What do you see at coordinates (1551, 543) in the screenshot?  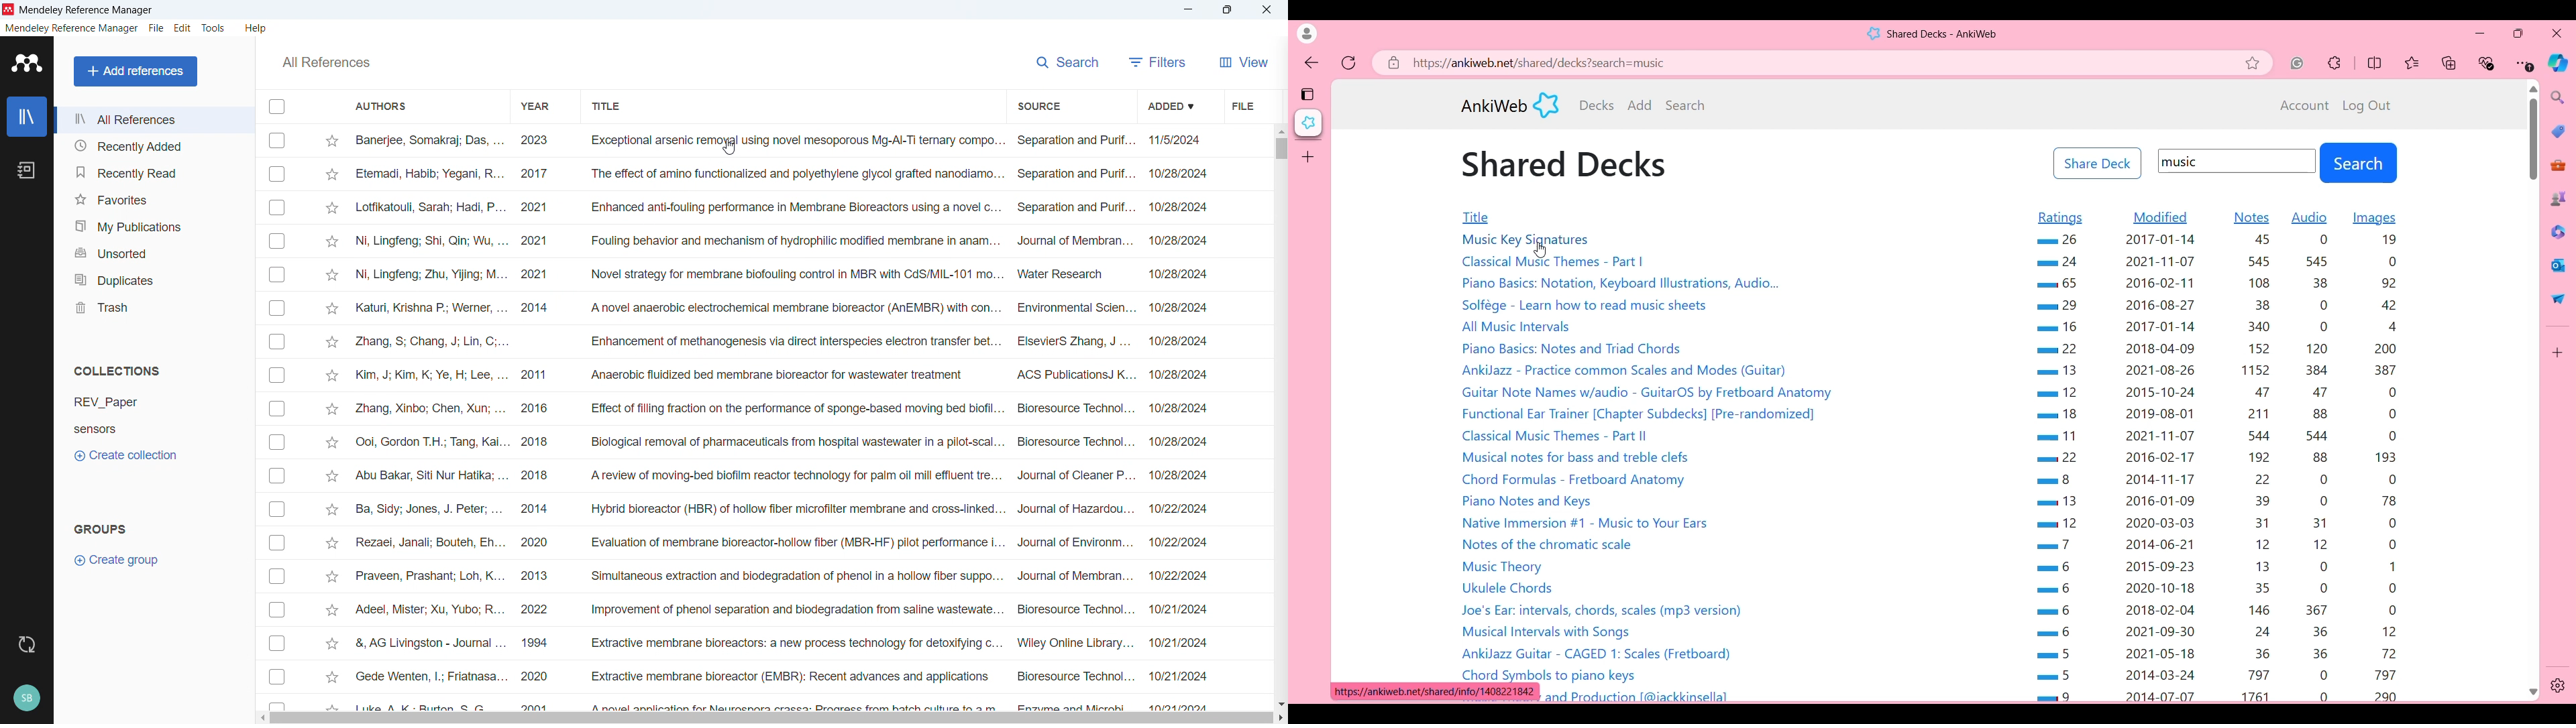 I see `Notes of the chromatic scale` at bounding box center [1551, 543].